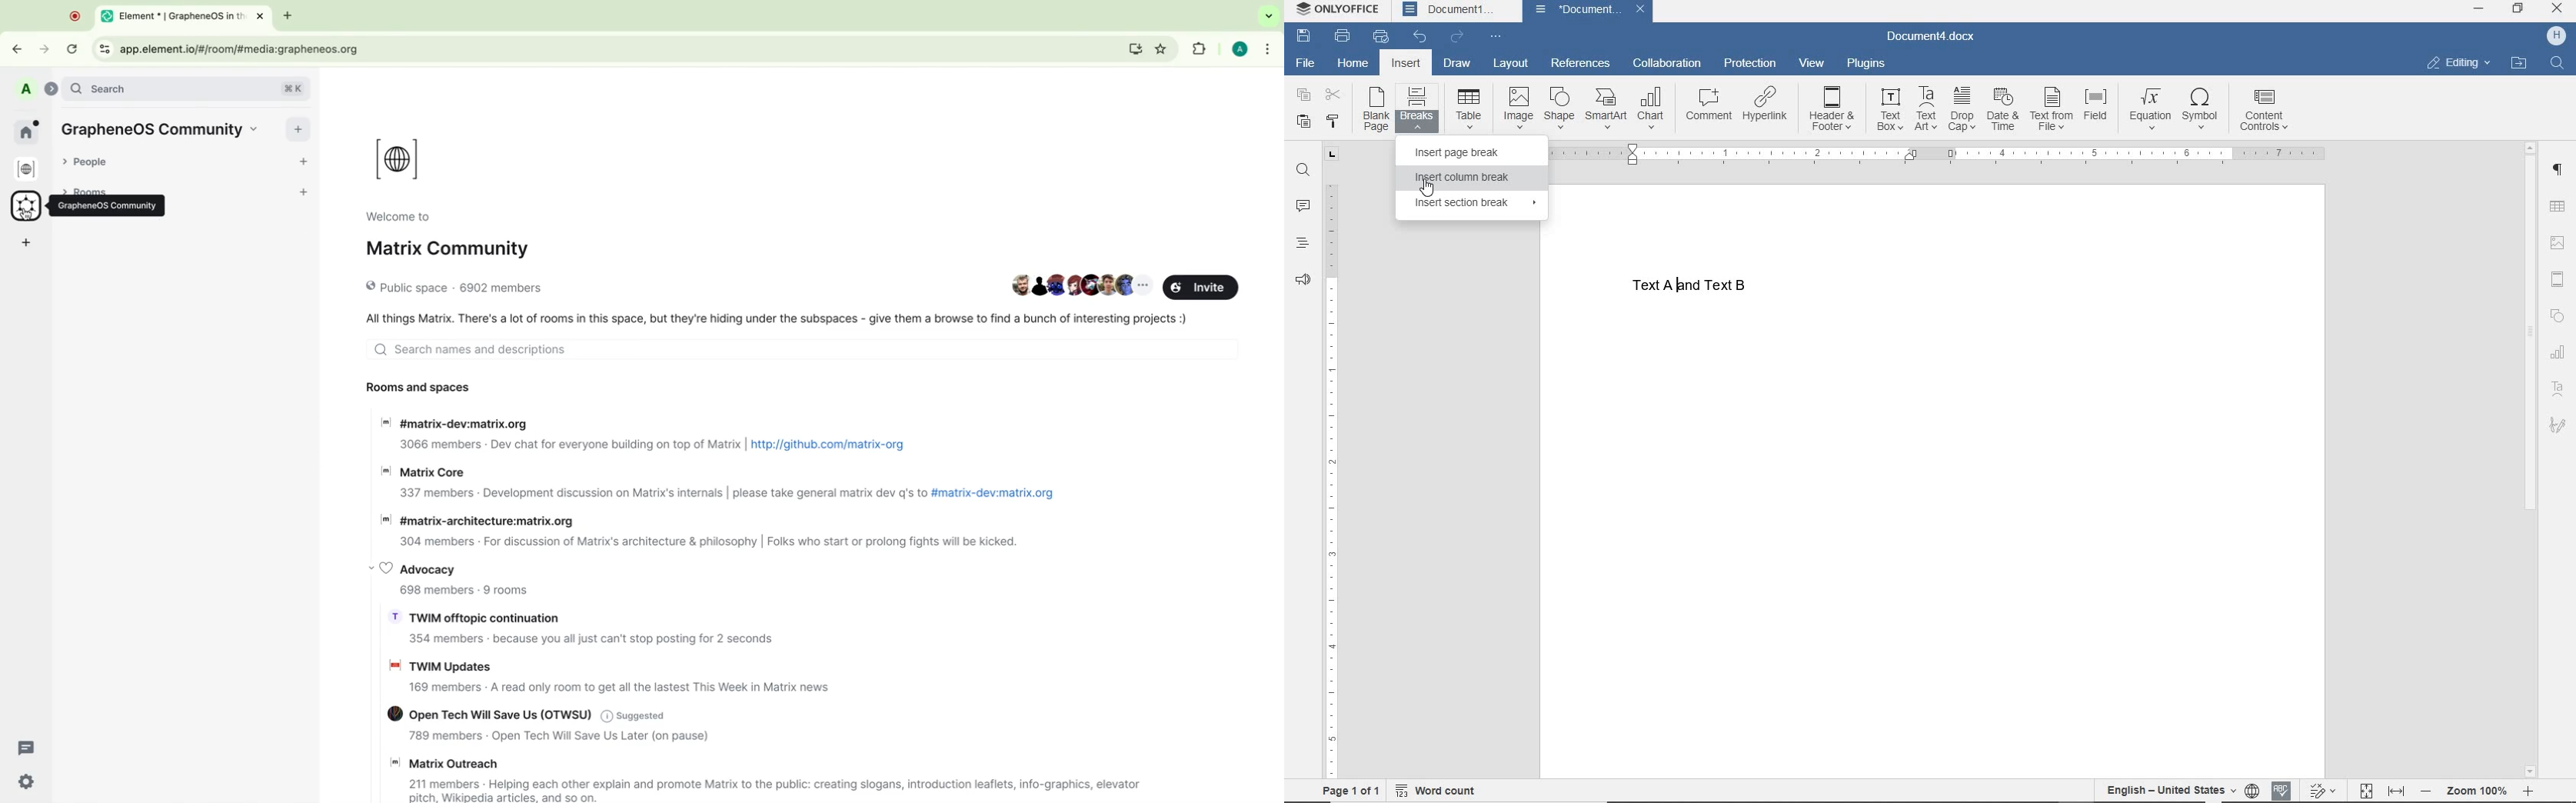 The height and width of the screenshot is (812, 2576). I want to click on open tech will save us (OTWSU), so click(480, 714).